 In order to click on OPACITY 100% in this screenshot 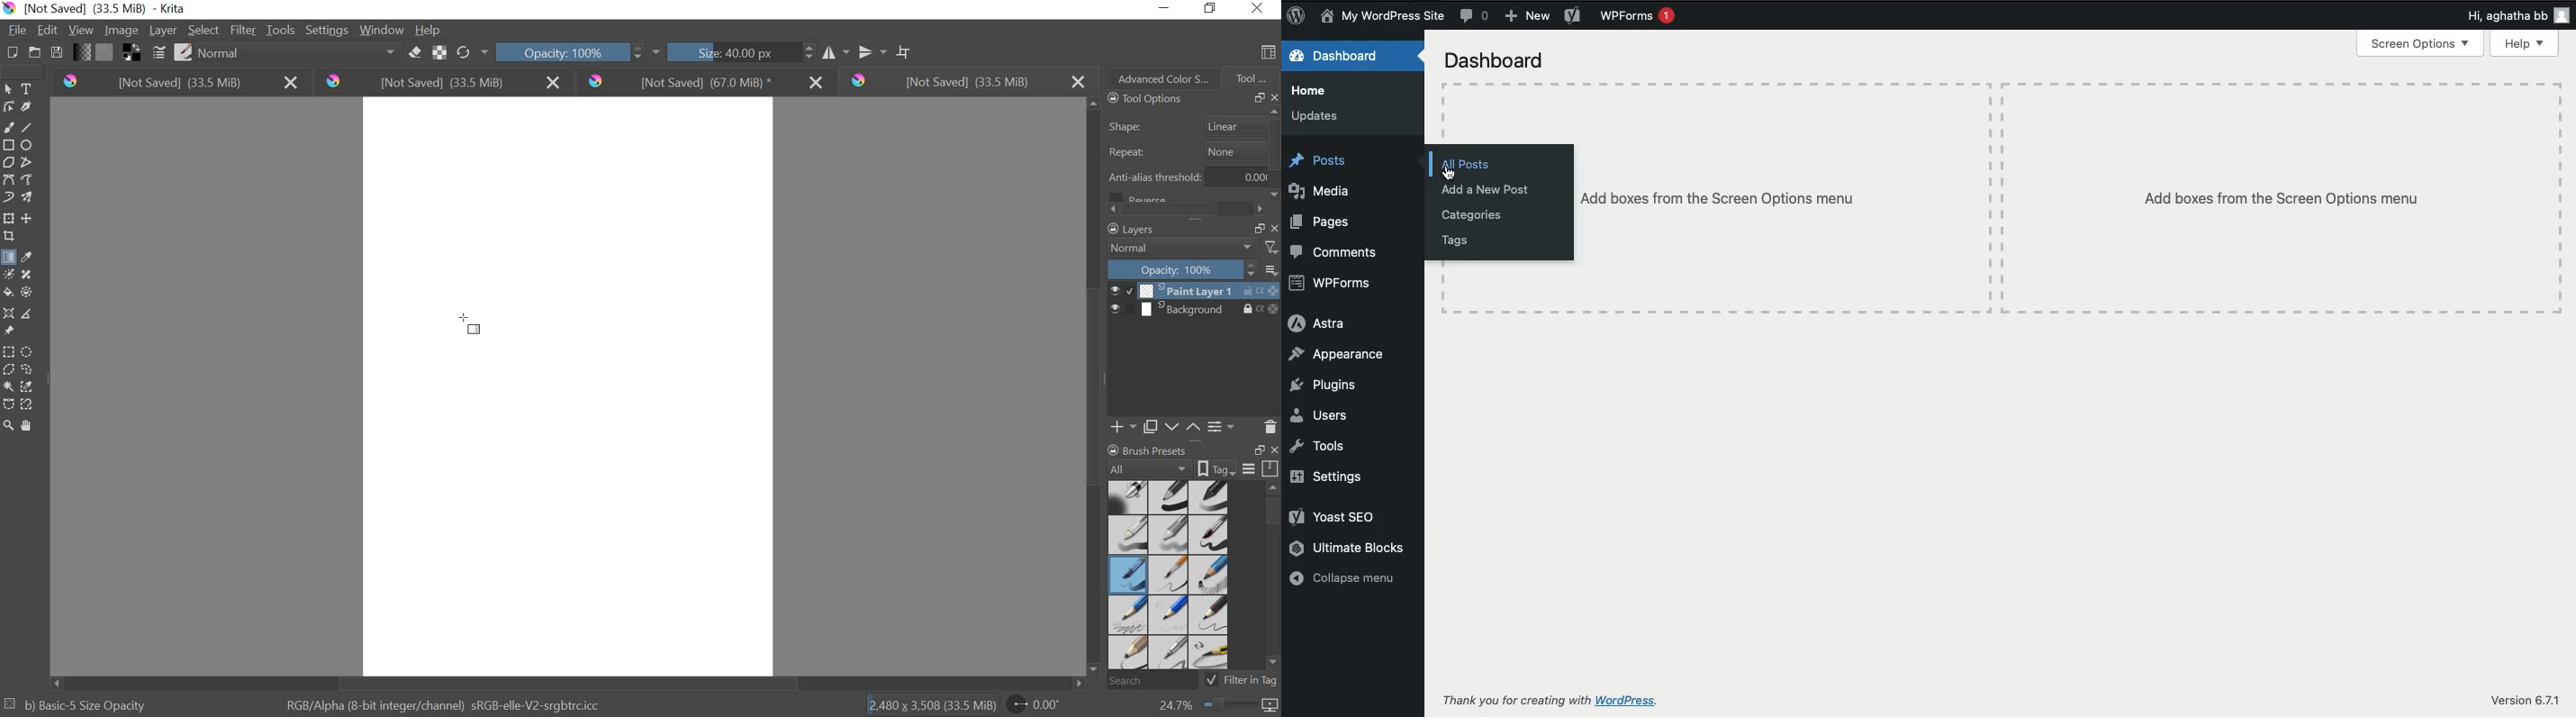, I will do `click(570, 51)`.